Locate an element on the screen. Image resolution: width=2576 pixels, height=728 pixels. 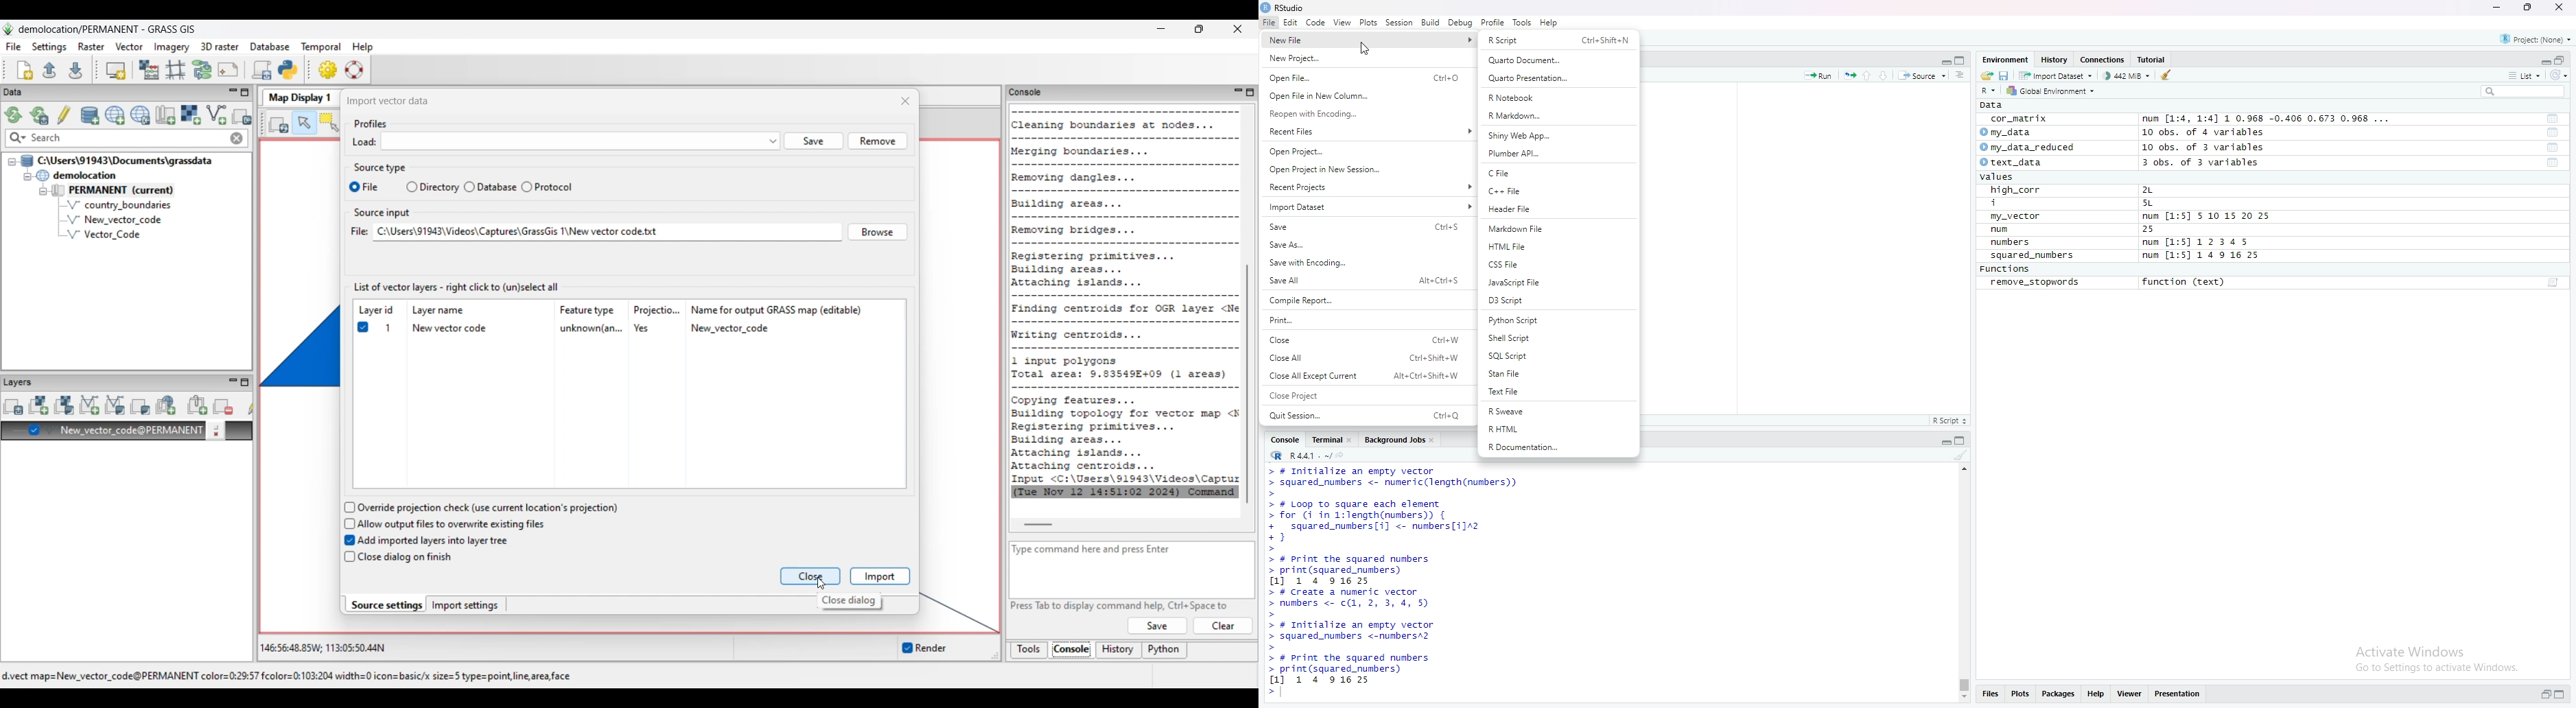
Functions is located at coordinates (2005, 268).